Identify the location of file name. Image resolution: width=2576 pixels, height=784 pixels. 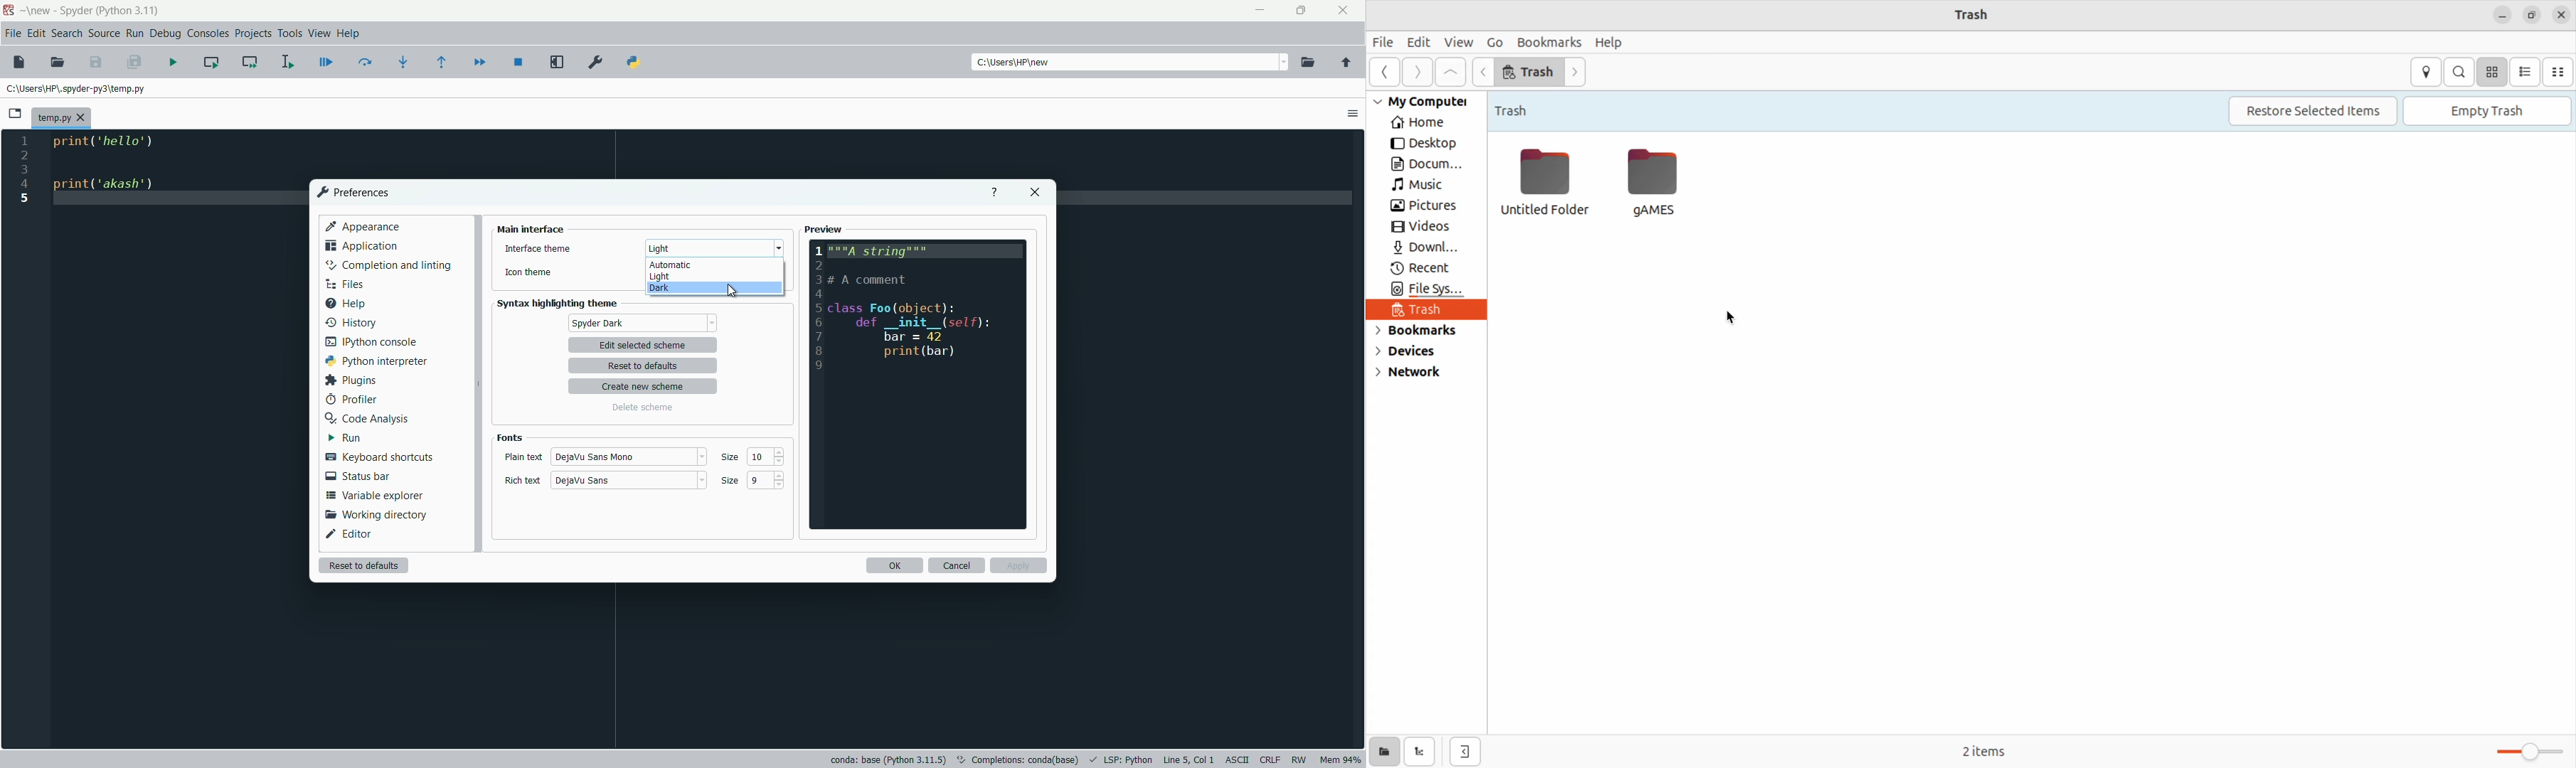
(60, 119).